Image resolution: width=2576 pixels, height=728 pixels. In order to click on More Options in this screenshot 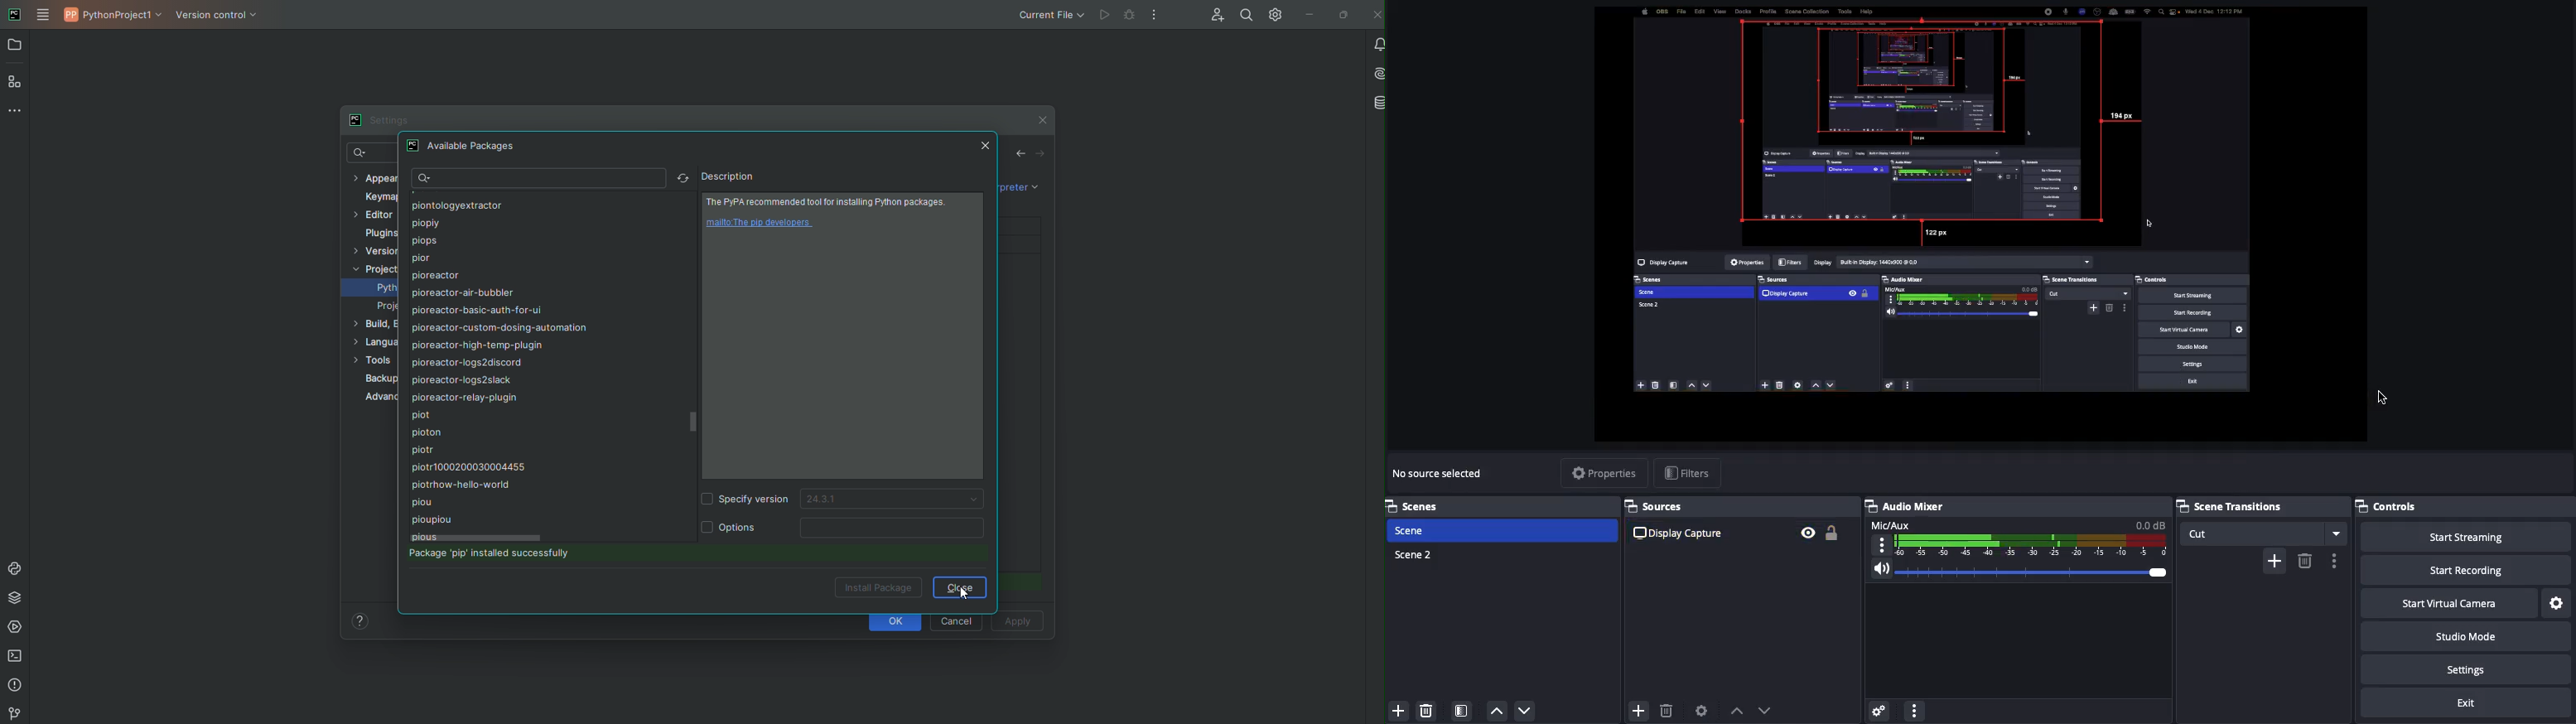, I will do `click(1153, 17)`.